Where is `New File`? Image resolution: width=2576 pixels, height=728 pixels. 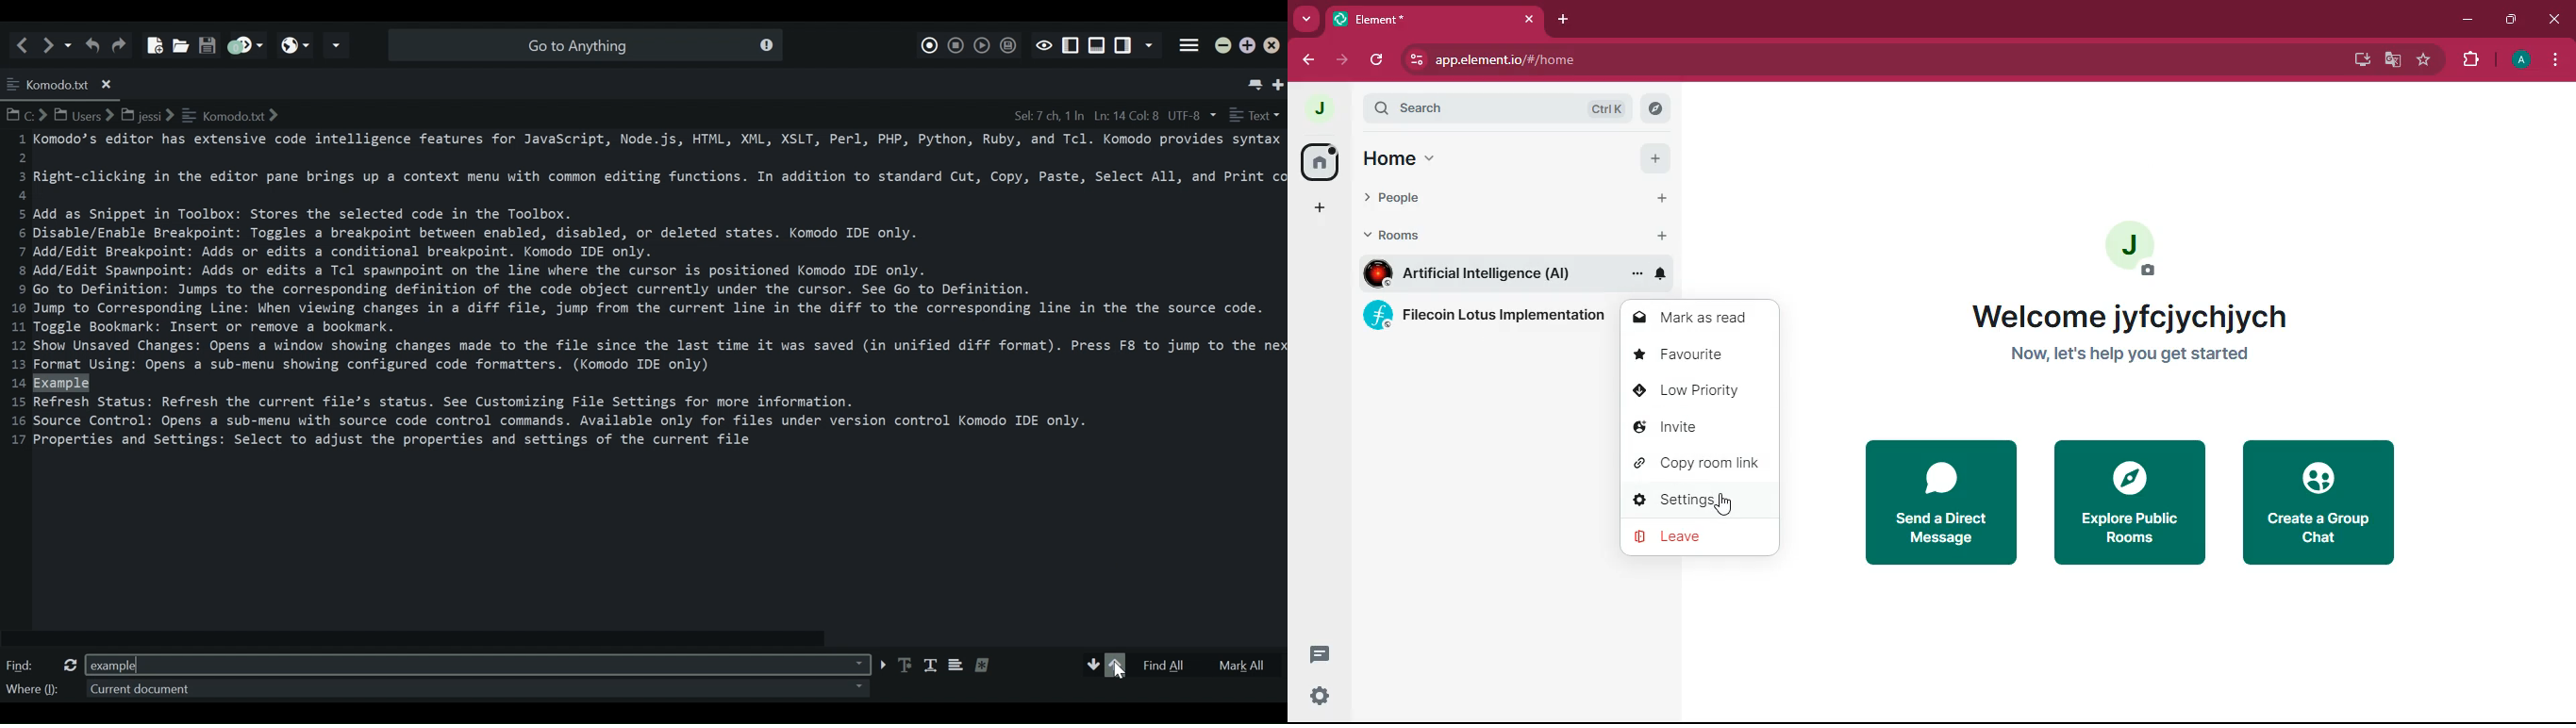
New File is located at coordinates (152, 40).